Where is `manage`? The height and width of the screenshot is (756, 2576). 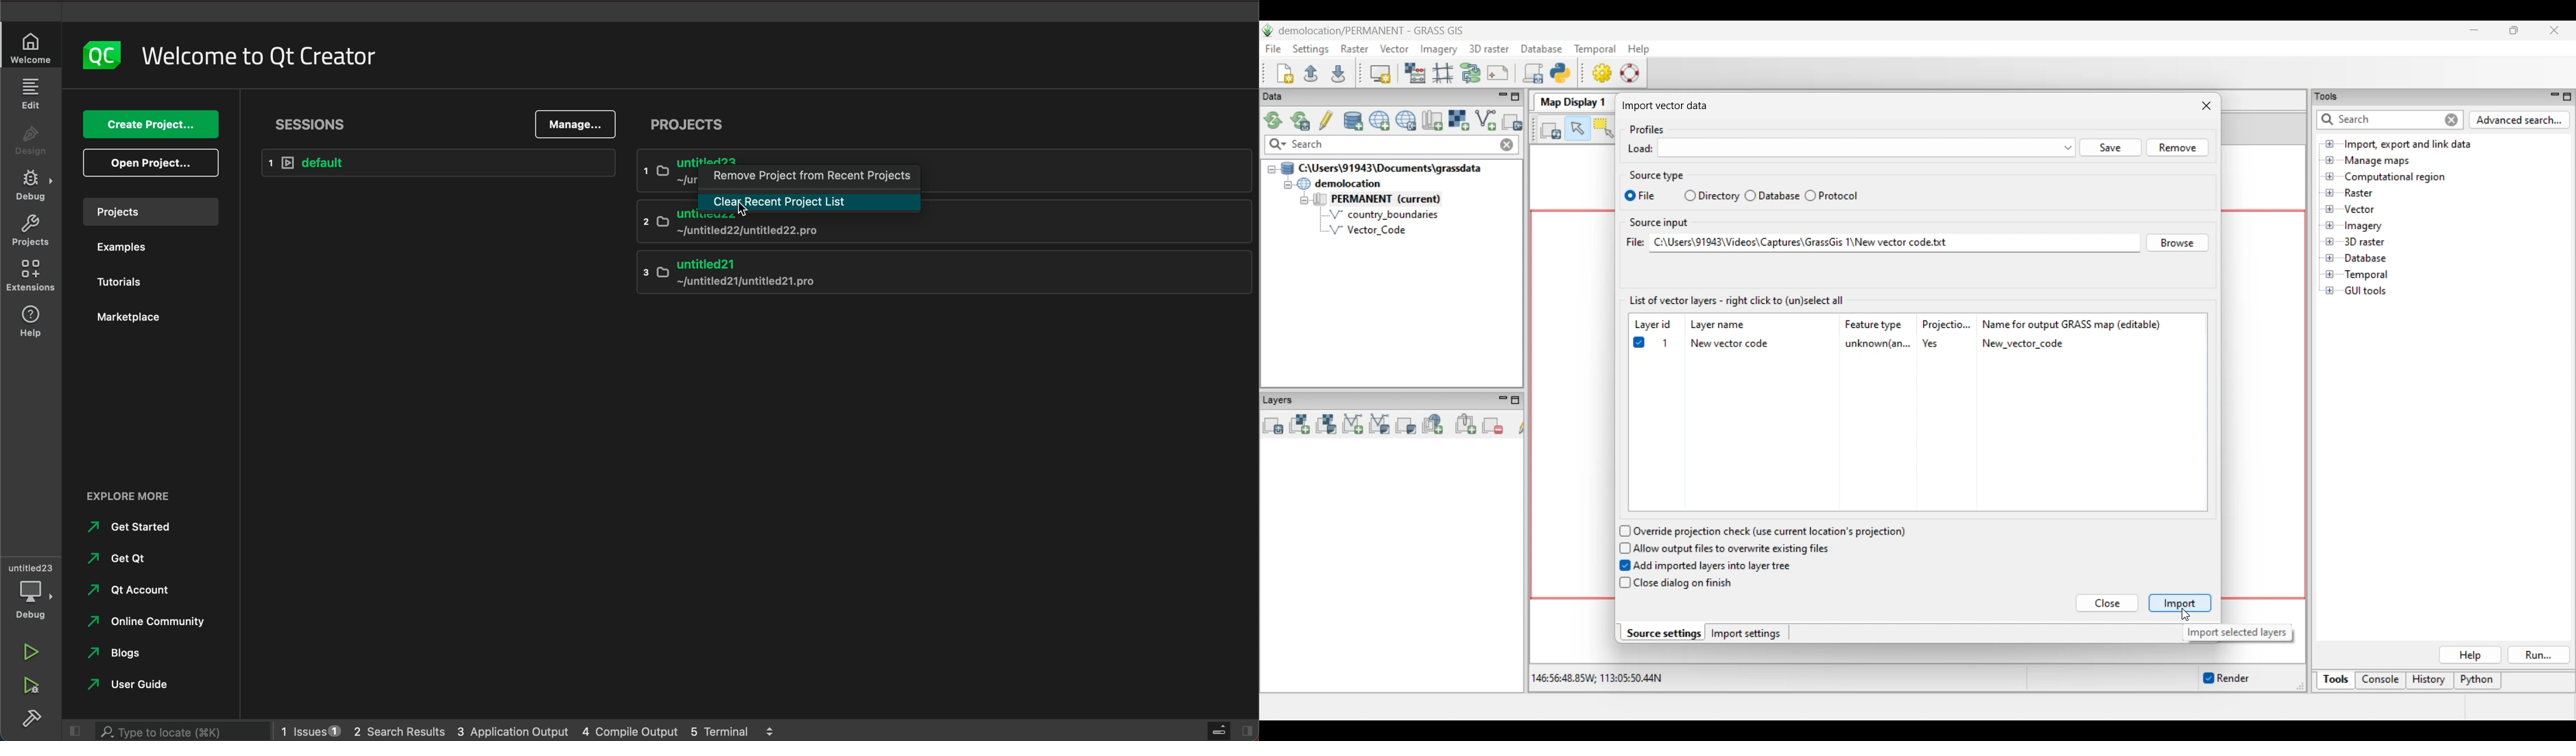 manage is located at coordinates (574, 123).